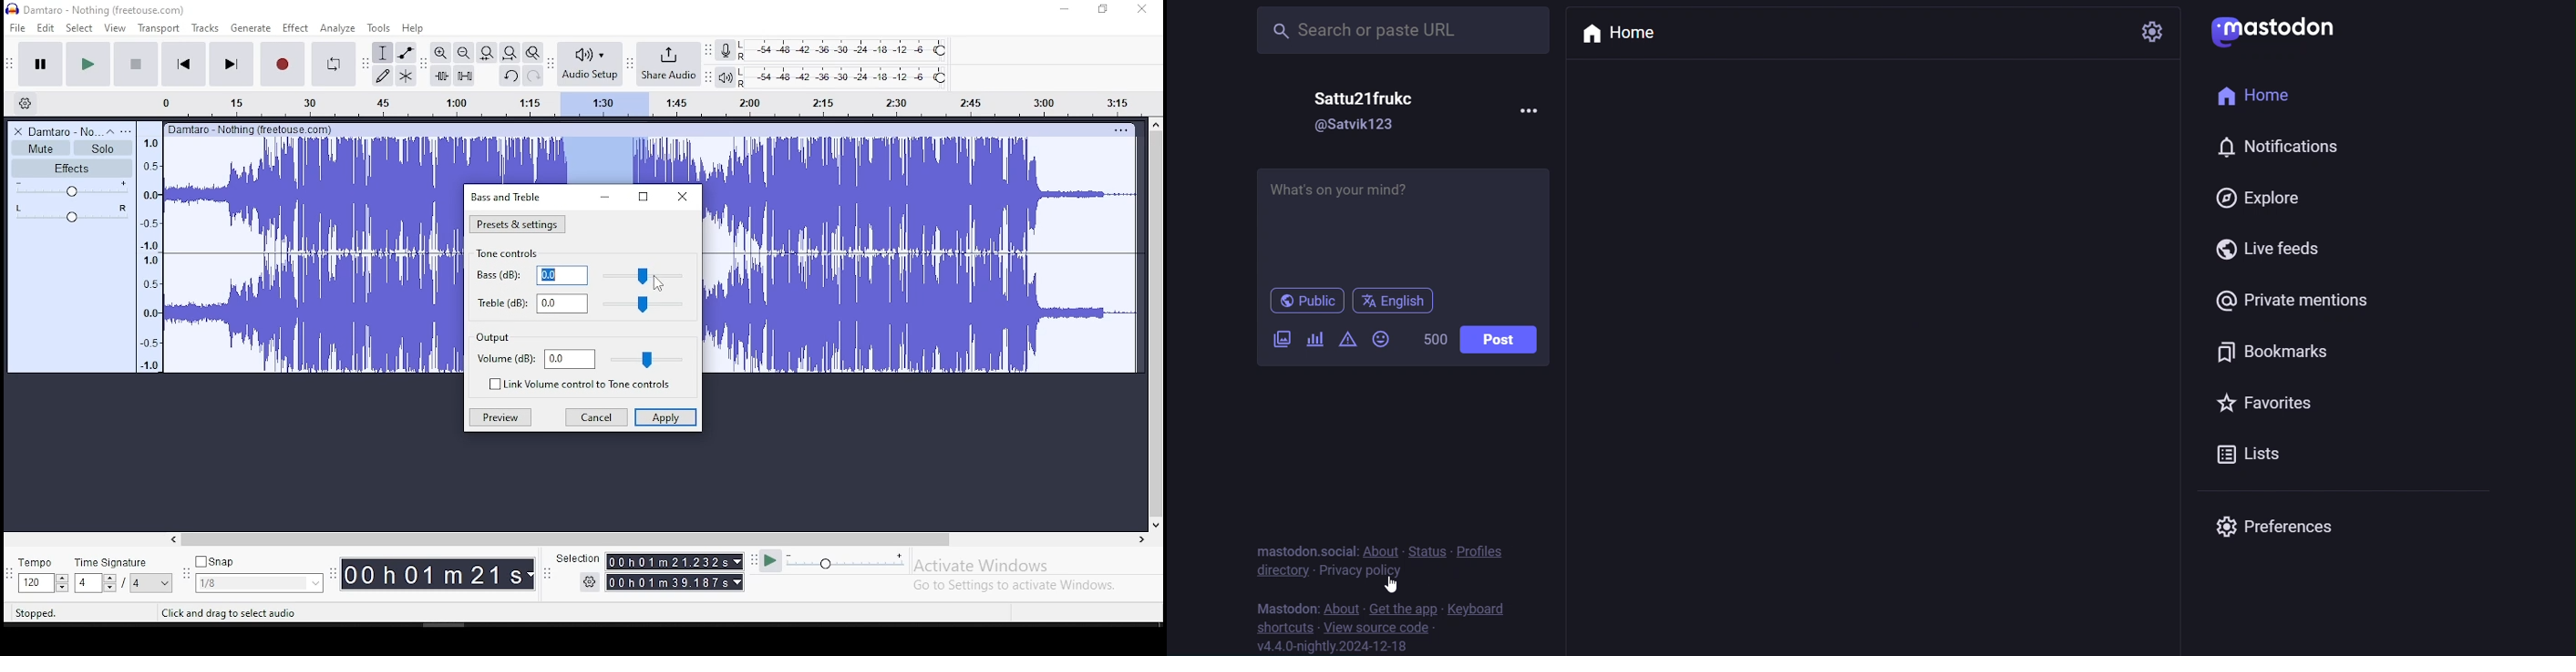  Describe the element at coordinates (185, 573) in the screenshot. I see `` at that location.